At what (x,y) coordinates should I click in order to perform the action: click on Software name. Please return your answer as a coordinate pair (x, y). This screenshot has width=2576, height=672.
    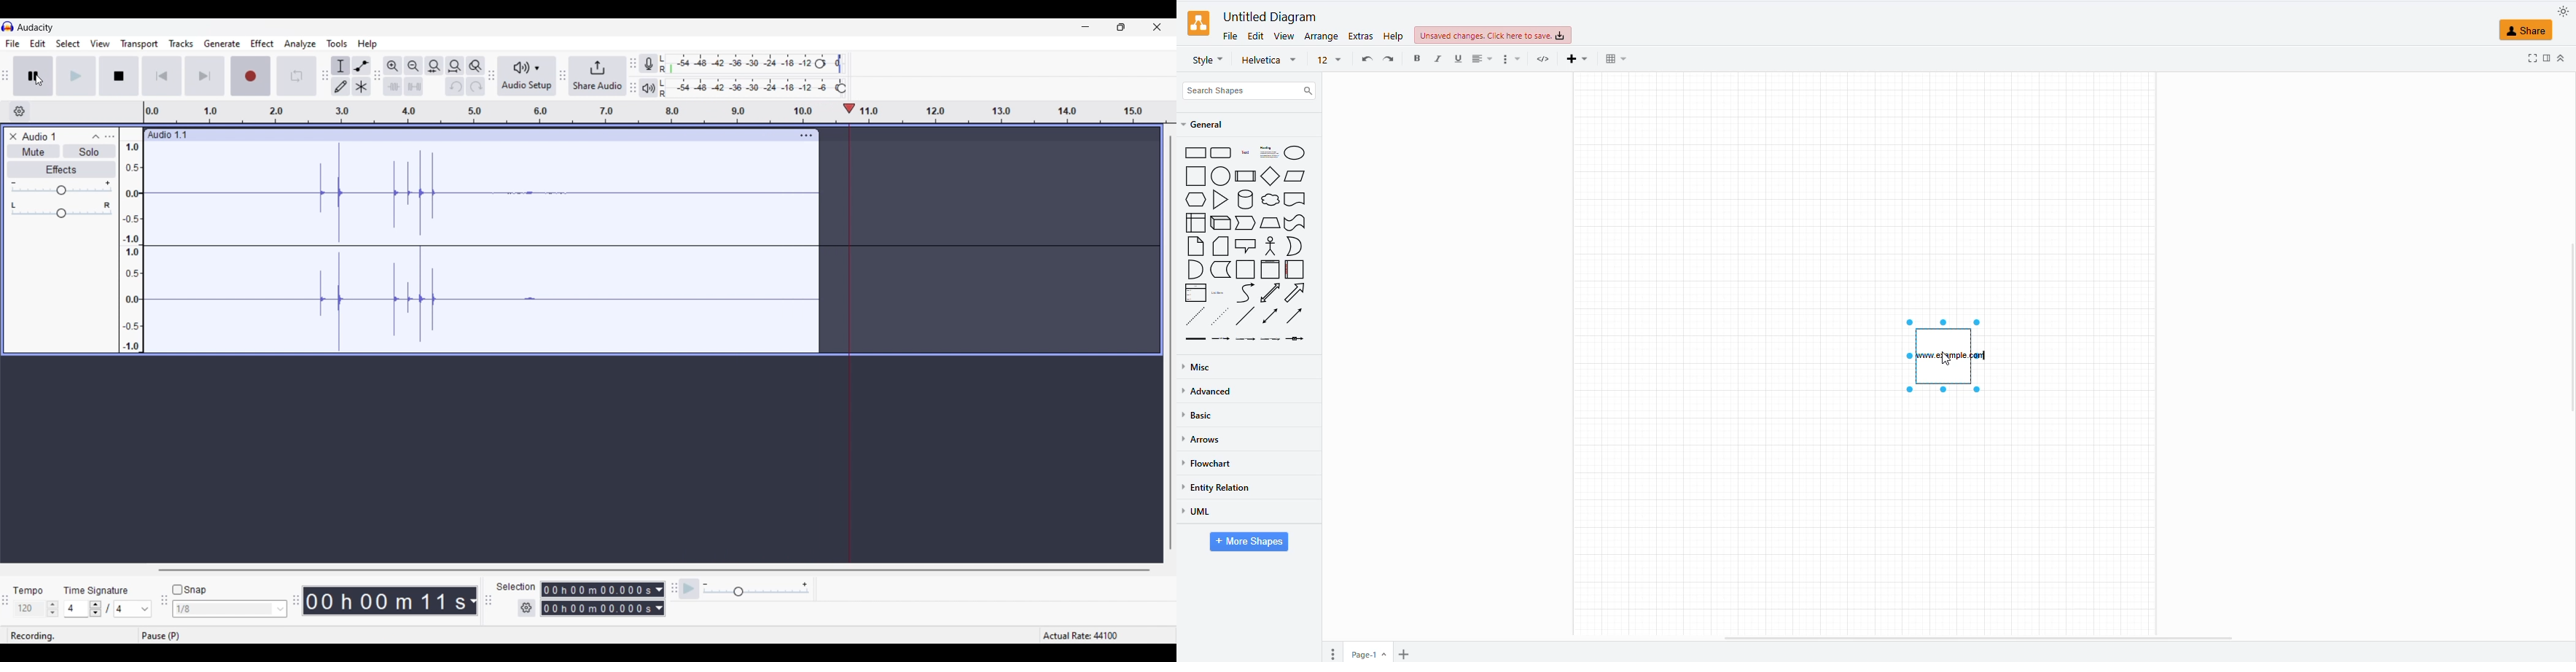
    Looking at the image, I should click on (36, 28).